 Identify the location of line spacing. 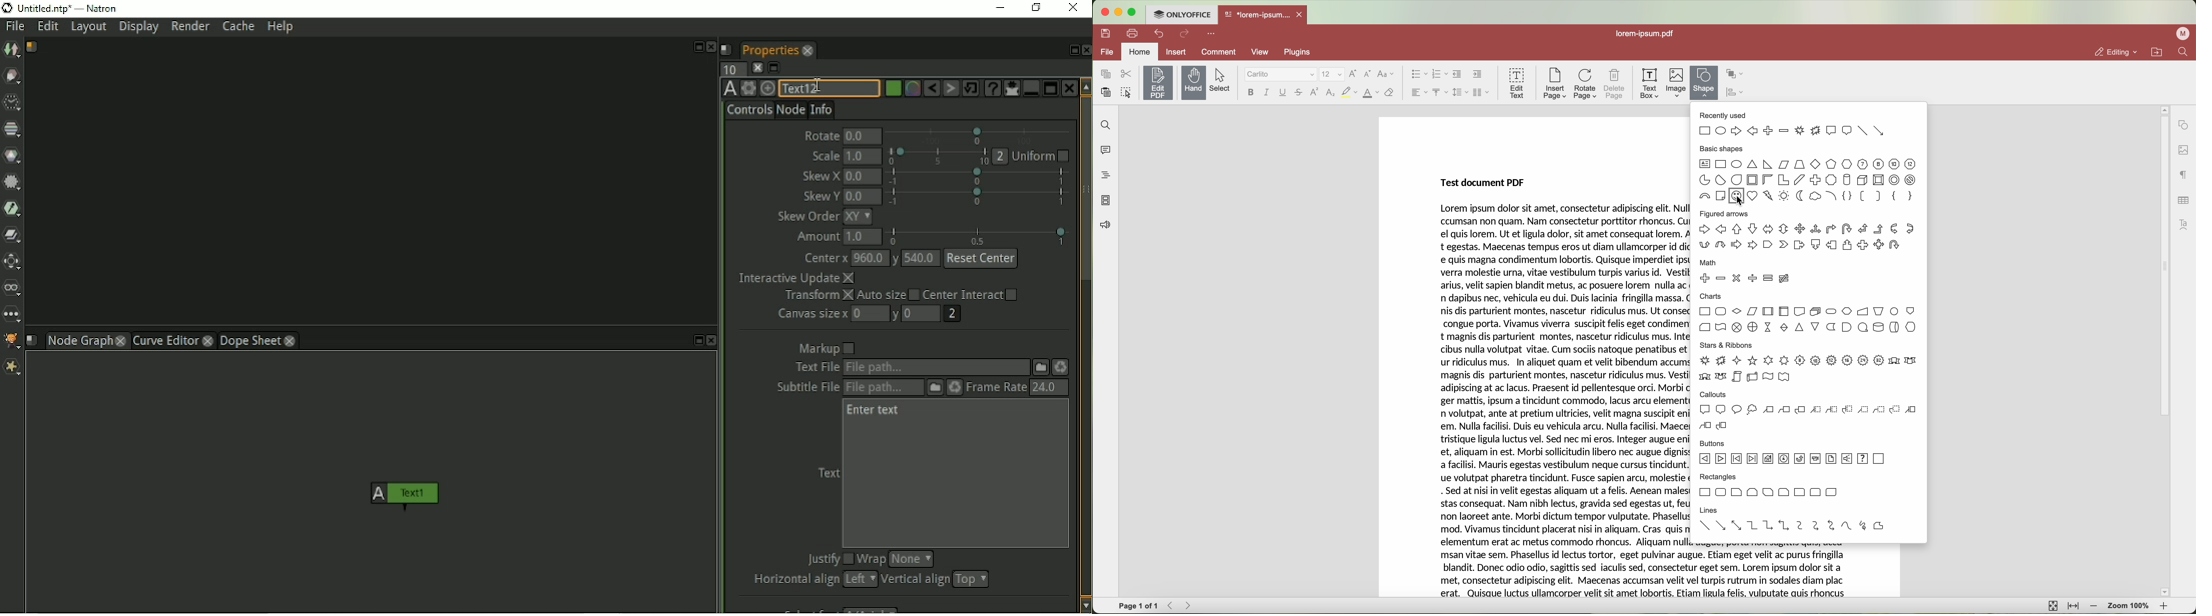
(1459, 92).